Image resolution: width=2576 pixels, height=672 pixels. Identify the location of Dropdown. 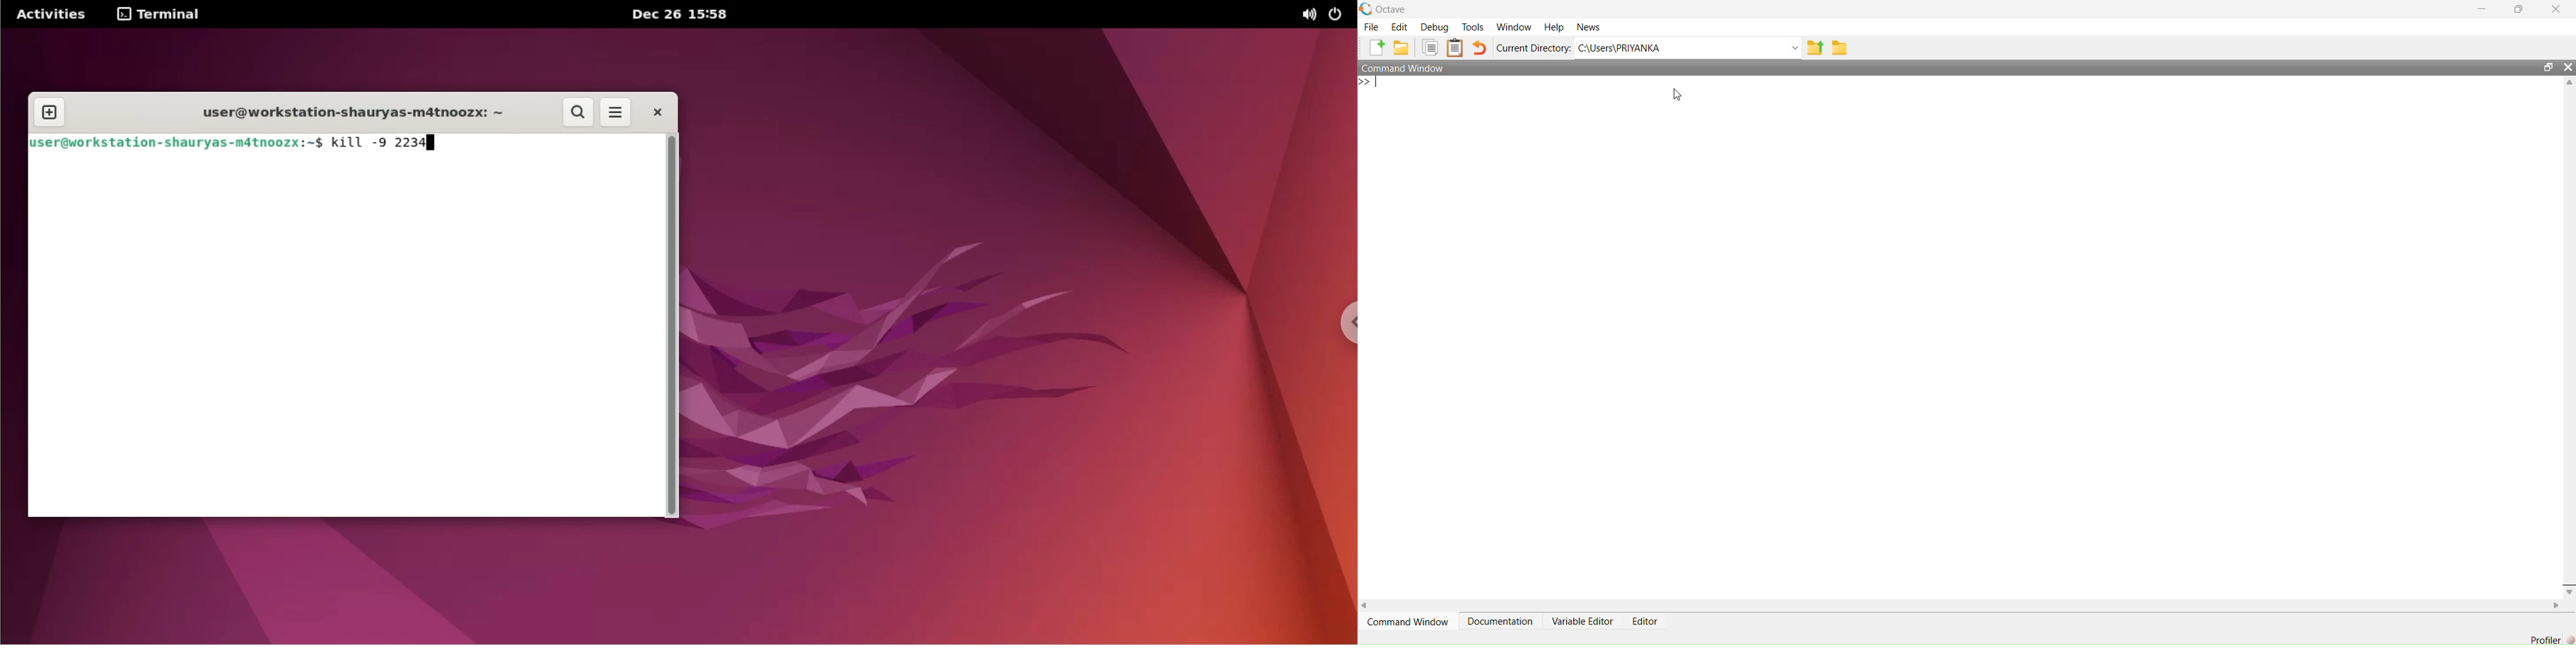
(1797, 48).